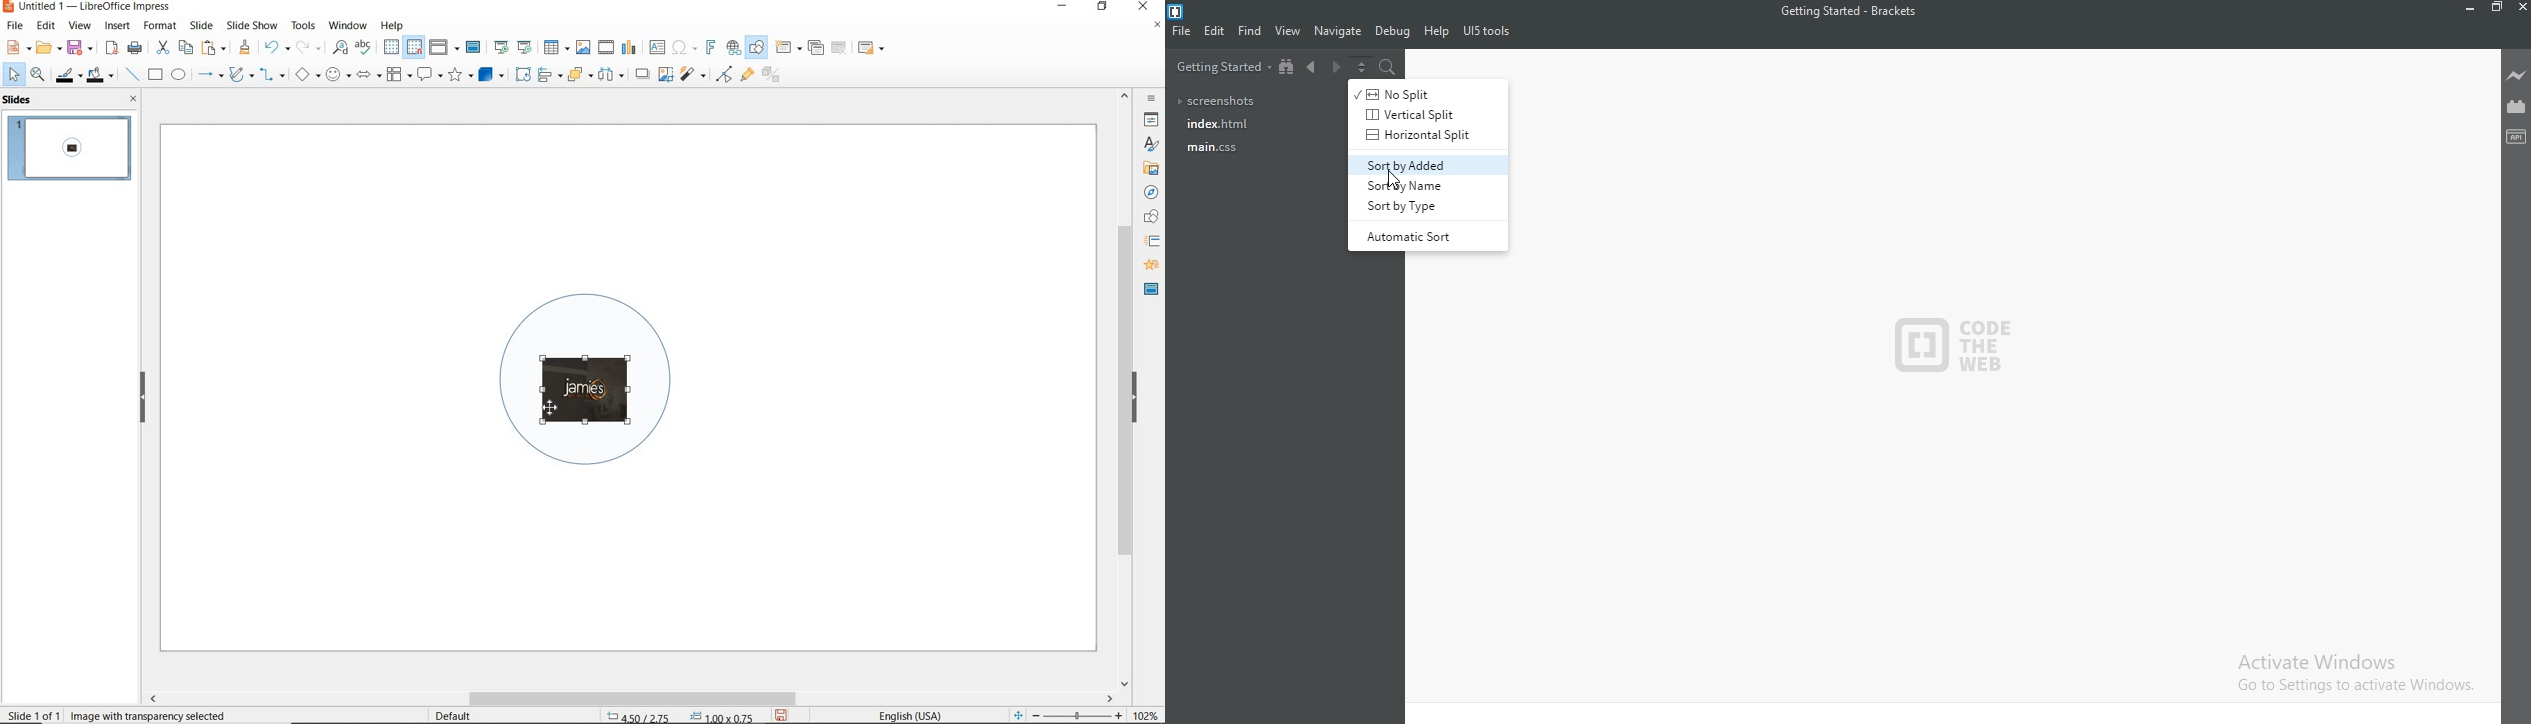 This screenshot has width=2548, height=728. Describe the element at coordinates (201, 26) in the screenshot. I see `slide` at that location.